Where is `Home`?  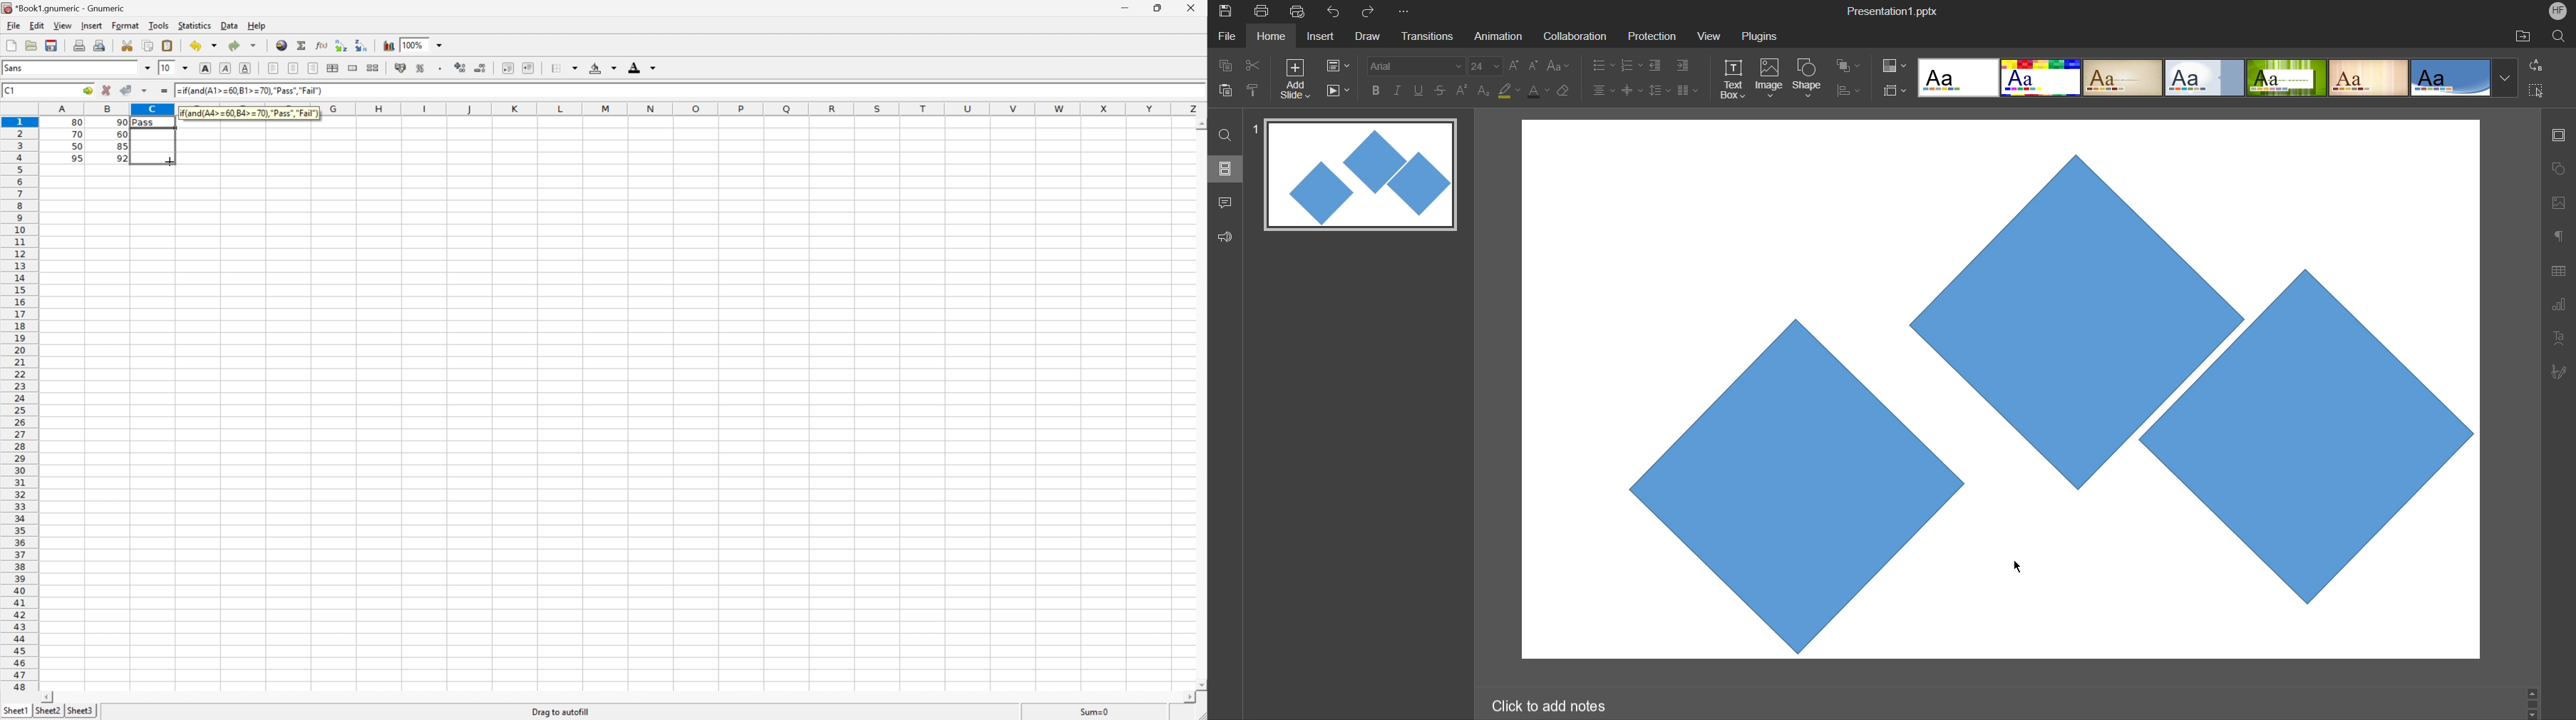
Home is located at coordinates (1271, 36).